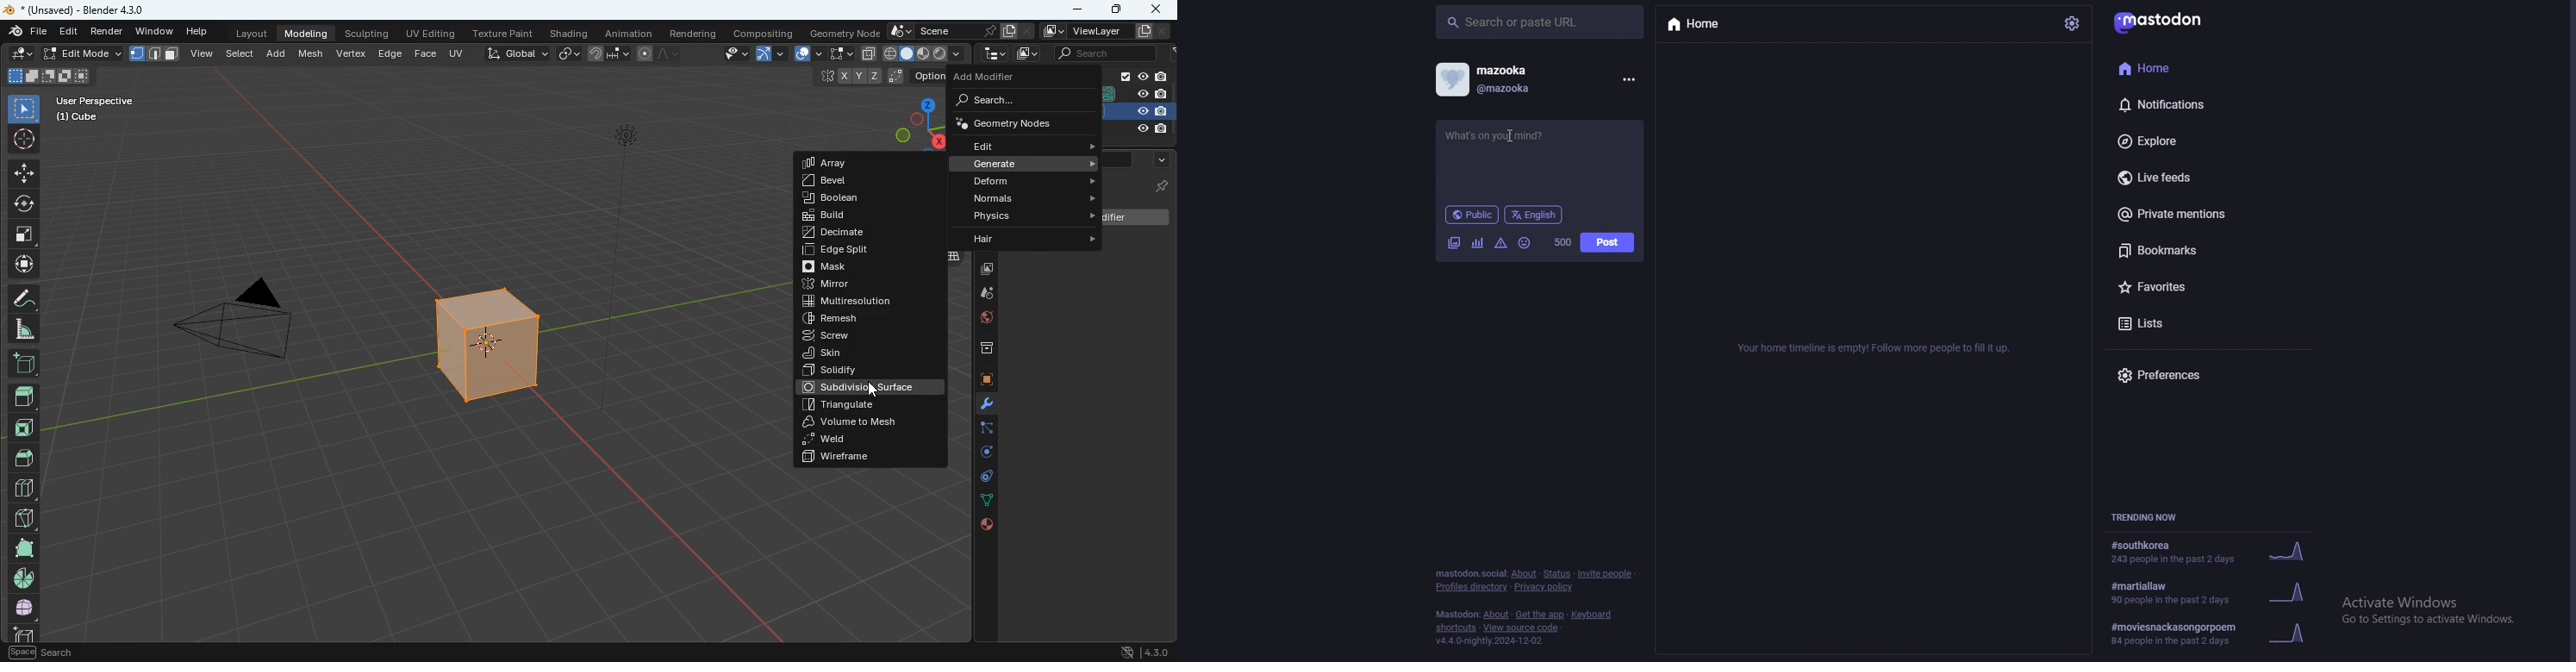  What do you see at coordinates (2196, 250) in the screenshot?
I see `bookmarks` at bounding box center [2196, 250].